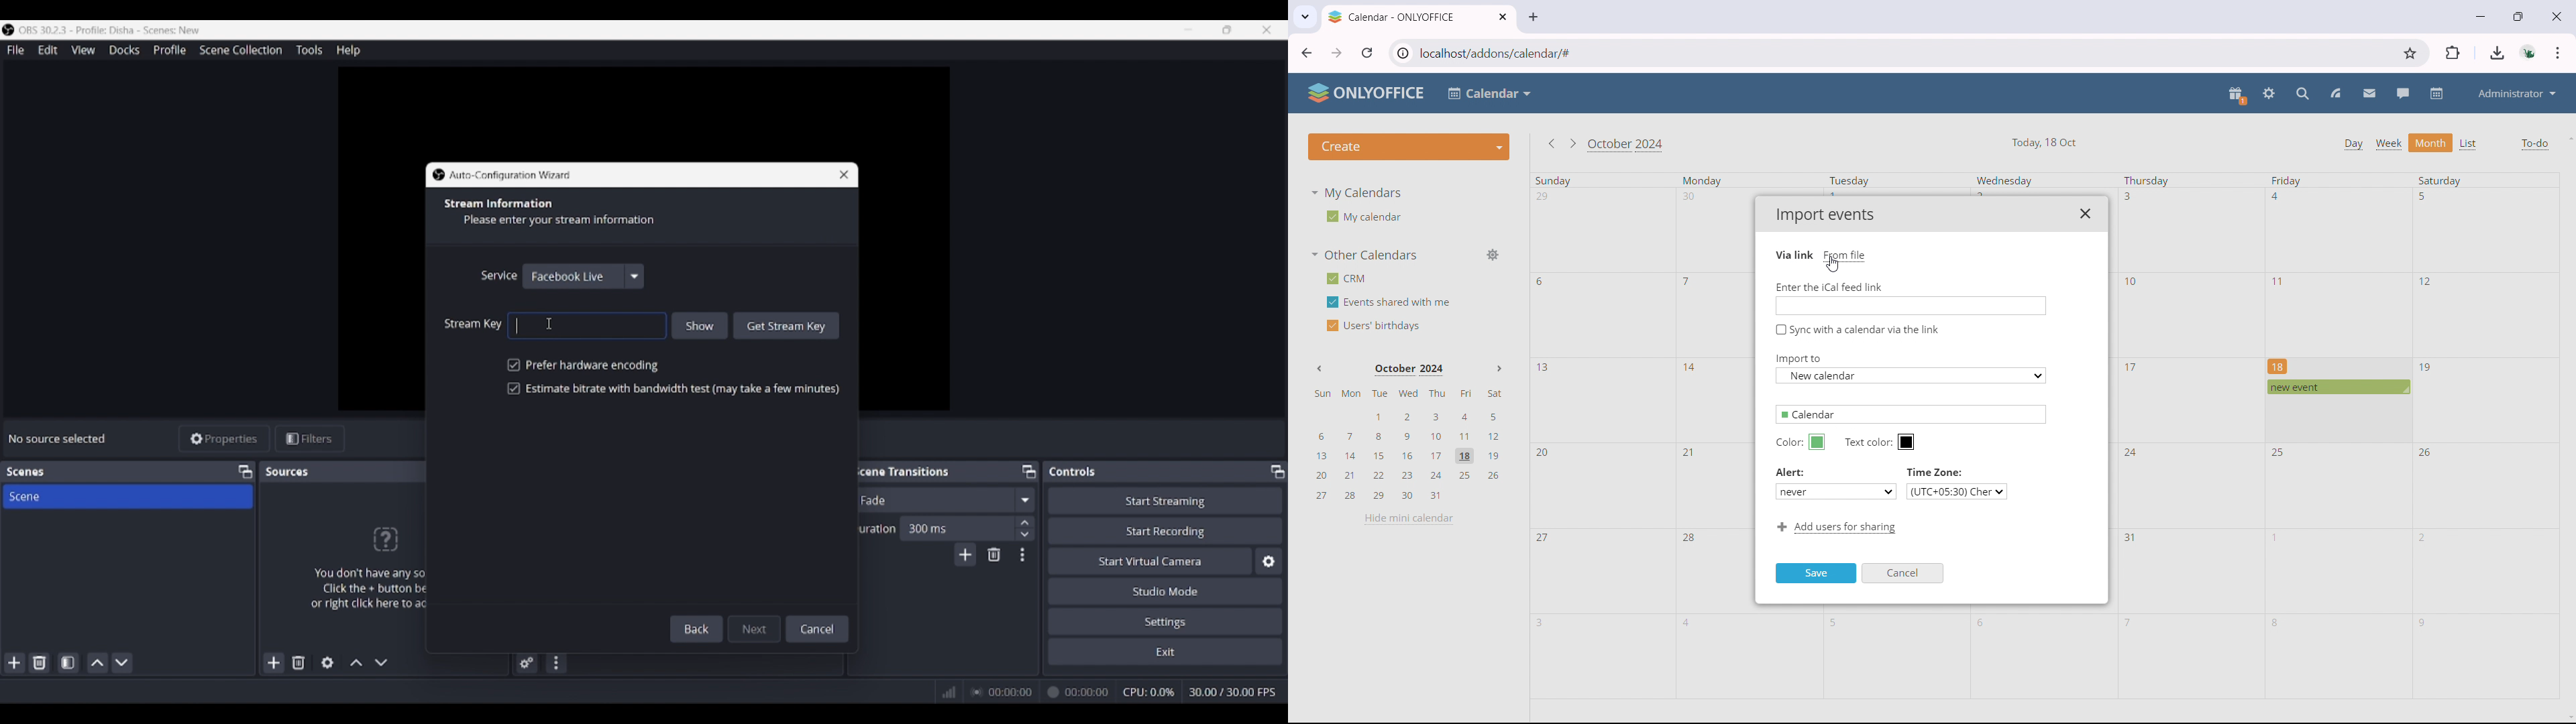  I want to click on Filters, so click(310, 439).